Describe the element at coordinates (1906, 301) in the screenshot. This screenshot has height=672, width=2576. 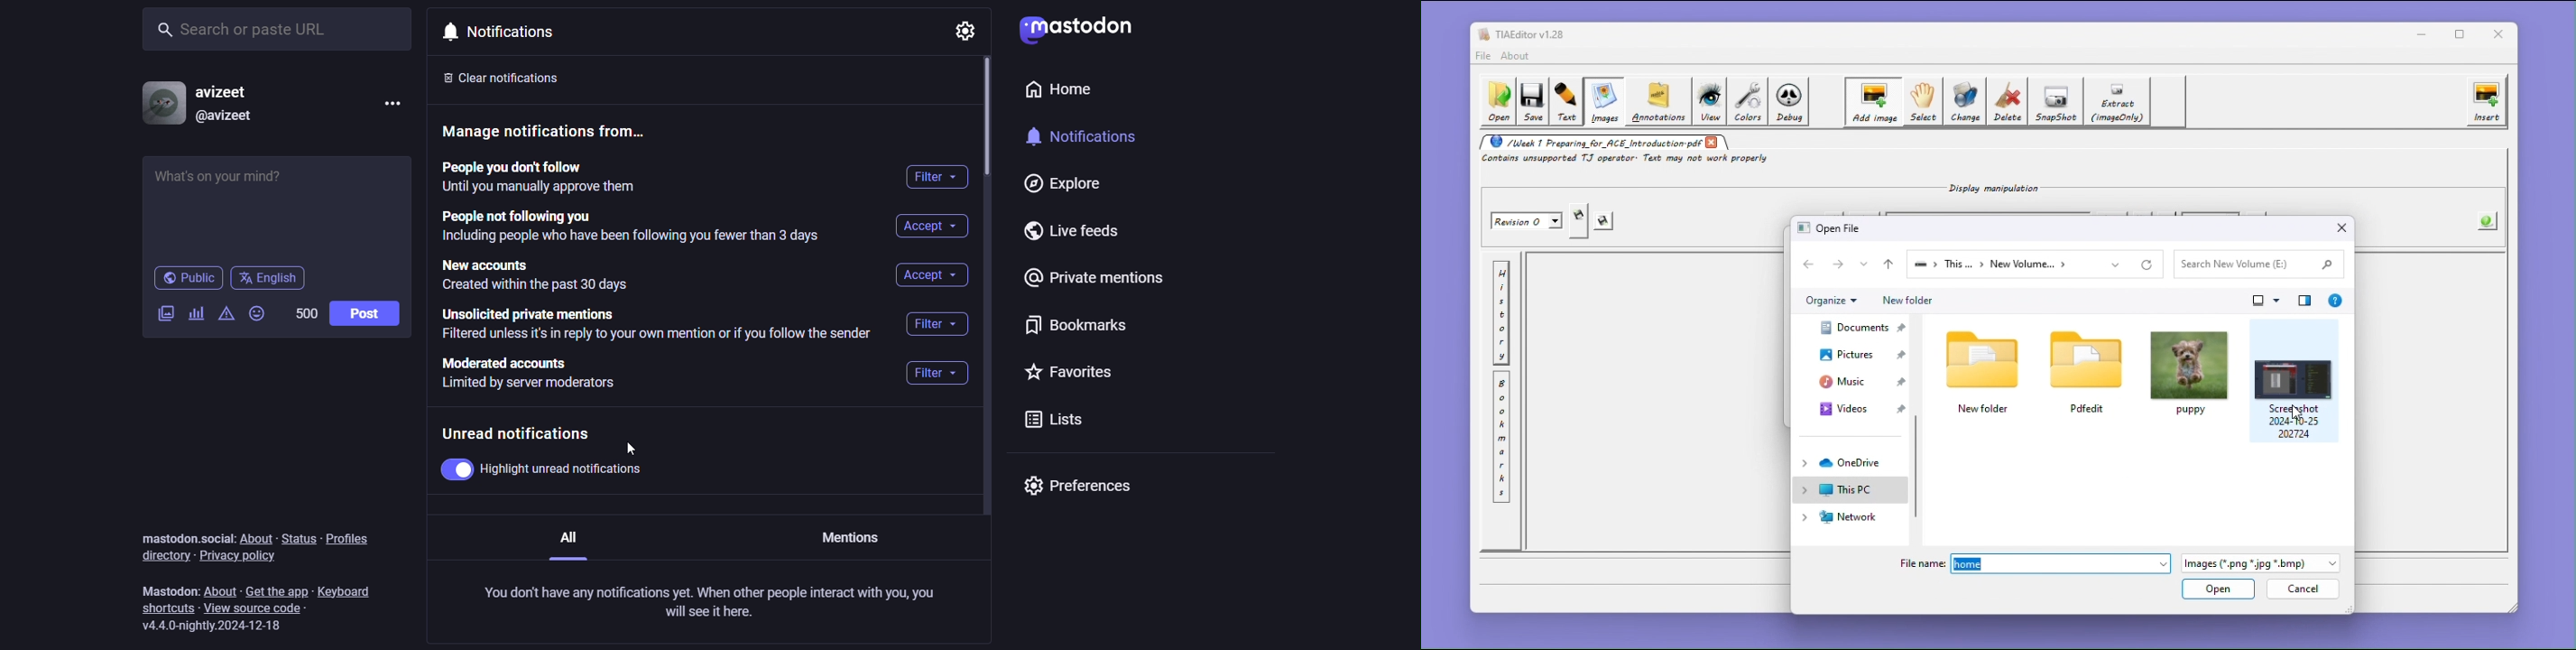
I see `New folder` at that location.